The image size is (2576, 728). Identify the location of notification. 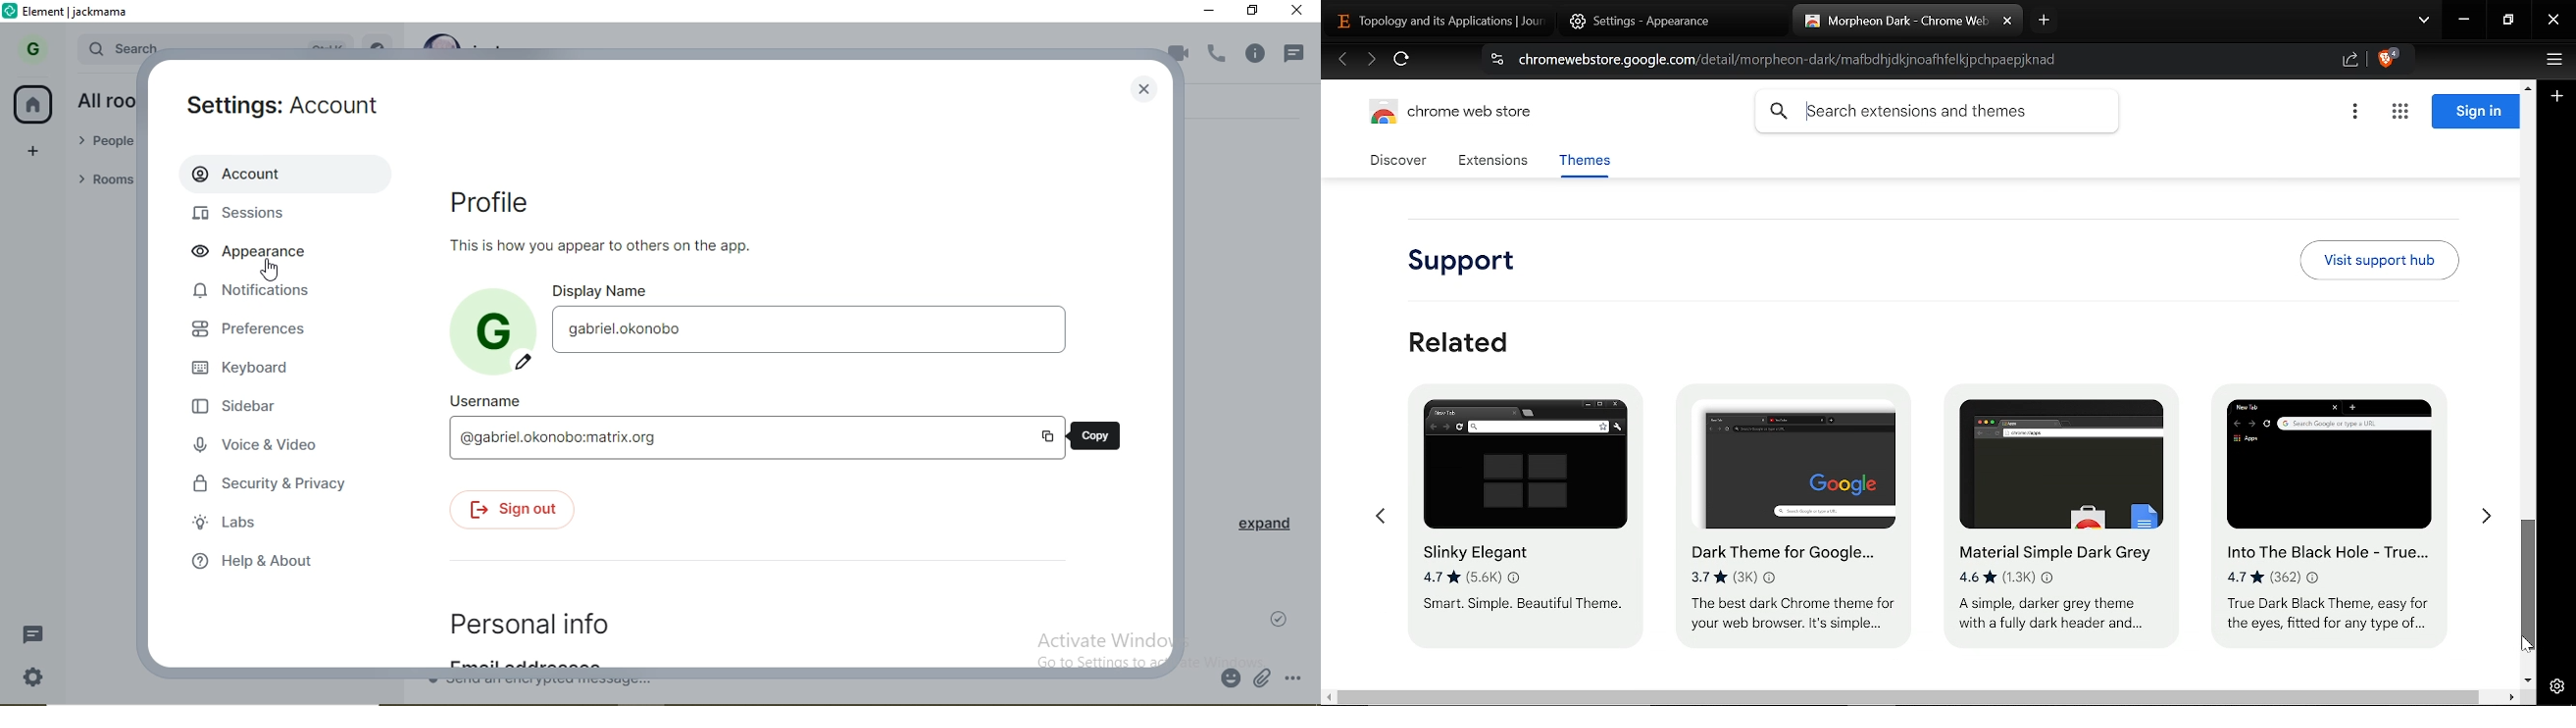
(1298, 49).